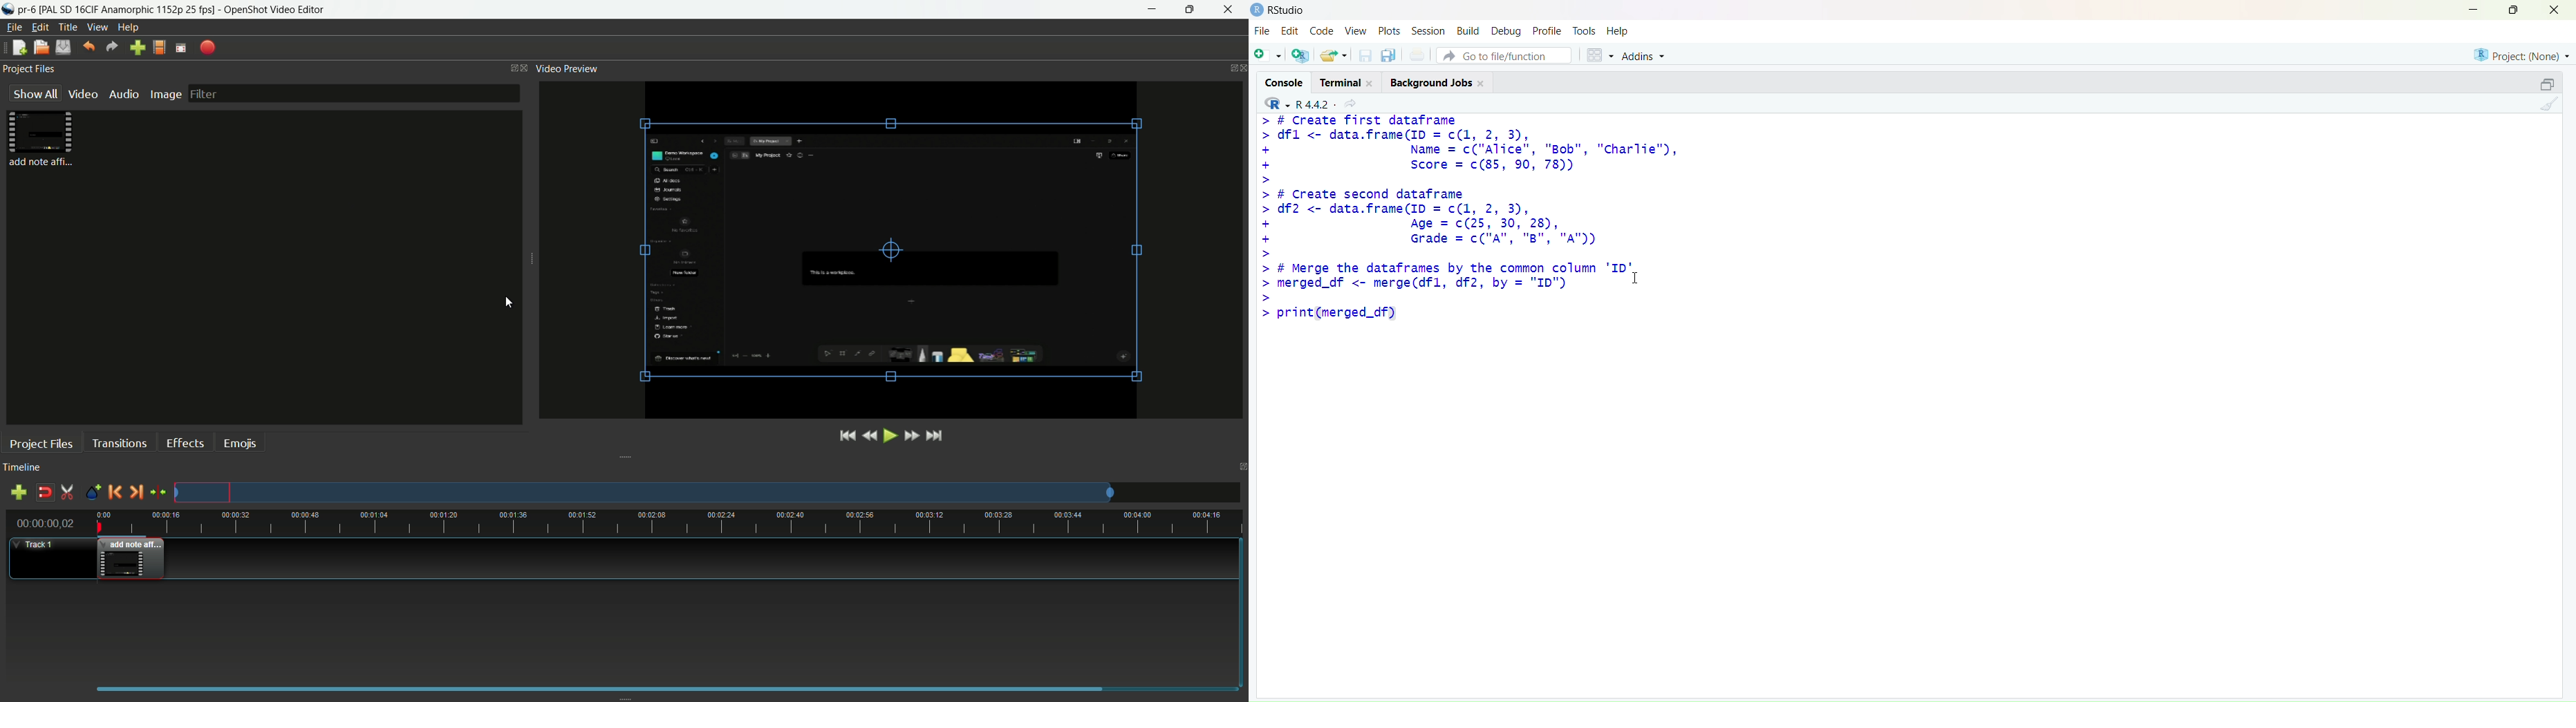 The image size is (2576, 728). What do you see at coordinates (276, 10) in the screenshot?
I see `app name` at bounding box center [276, 10].